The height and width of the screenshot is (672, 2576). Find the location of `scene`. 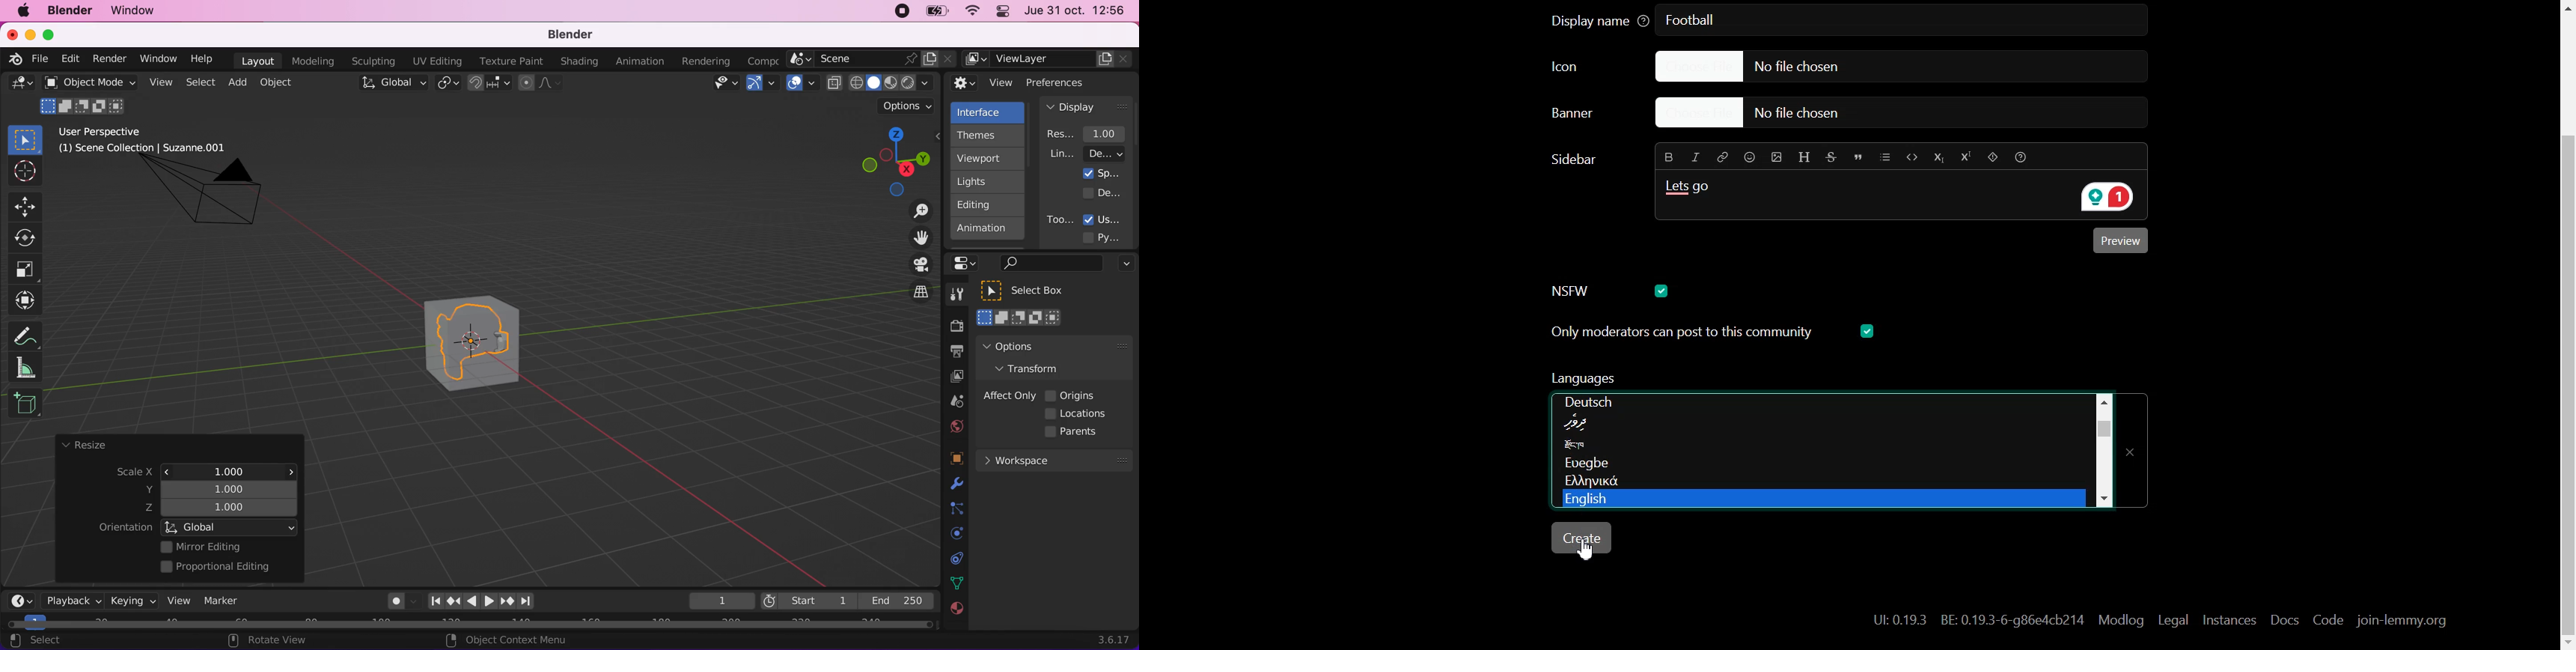

scene is located at coordinates (872, 59).